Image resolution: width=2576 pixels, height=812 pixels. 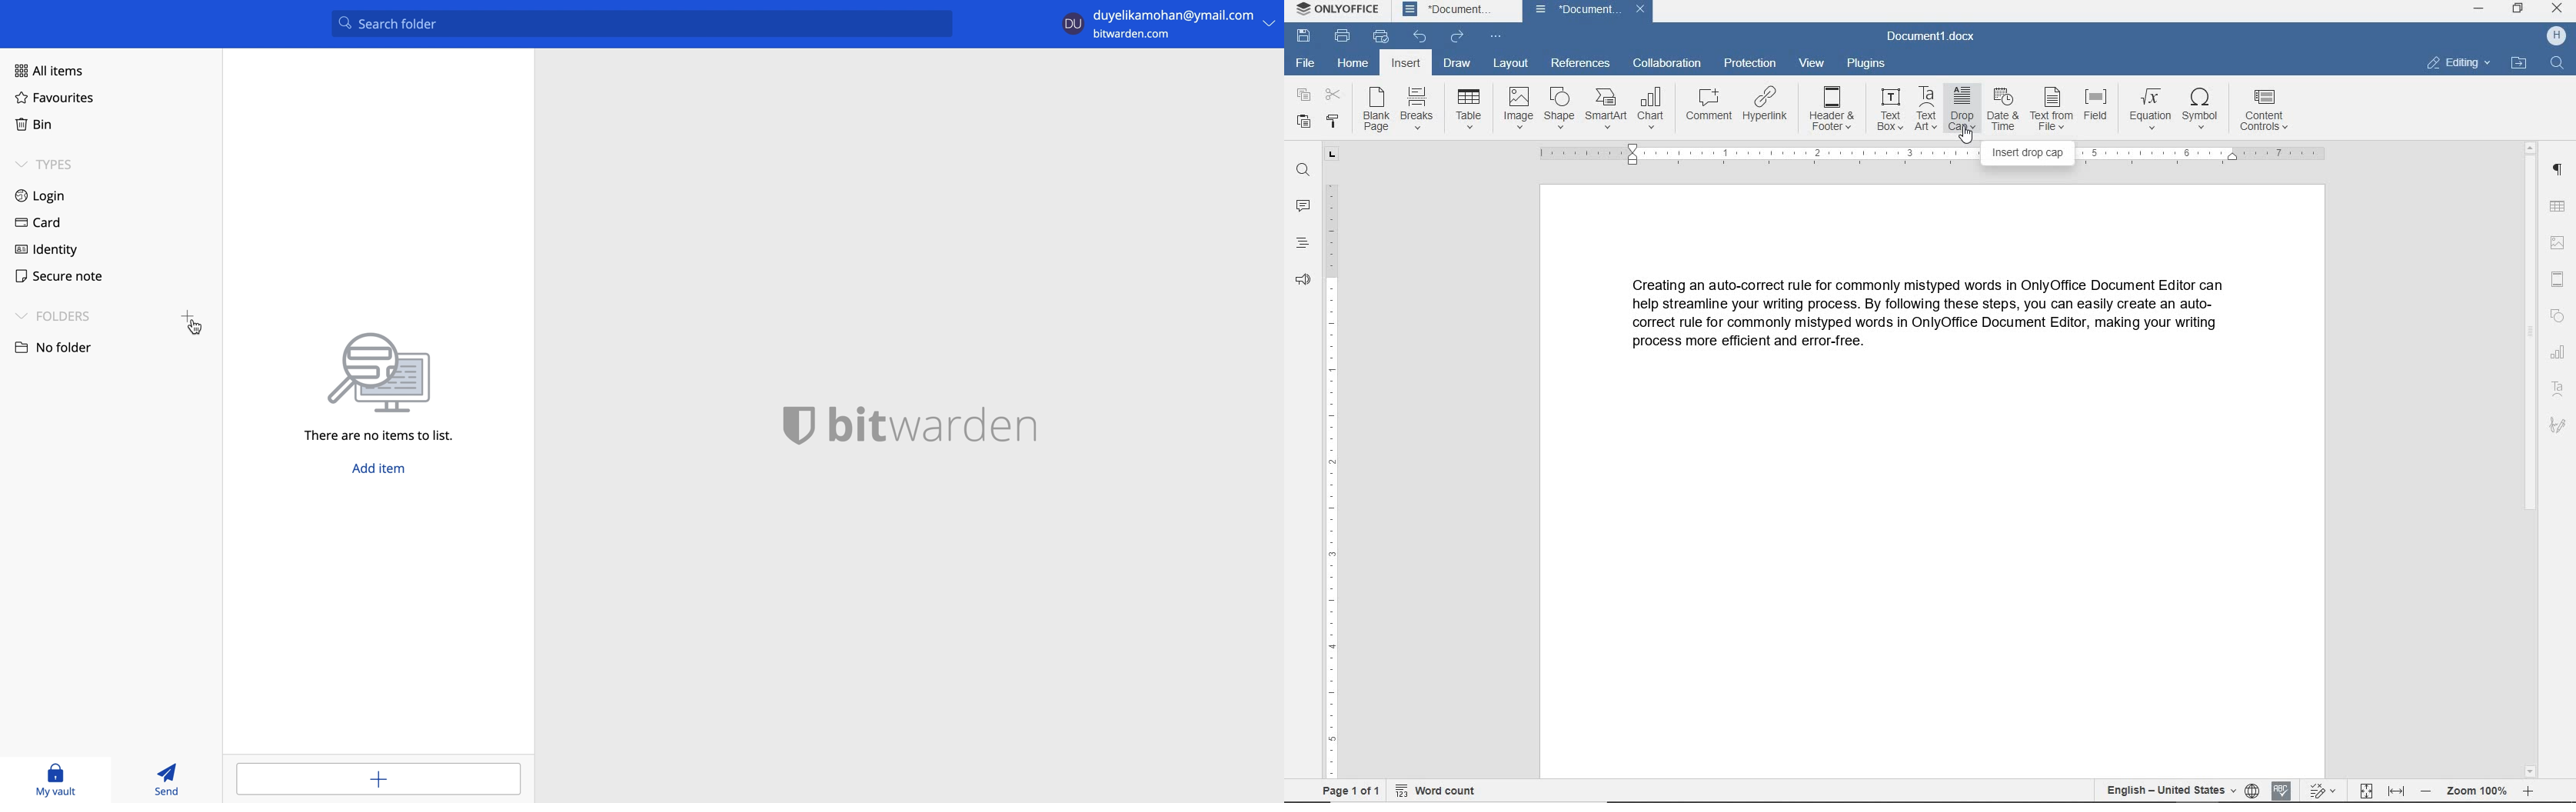 I want to click on collaboration, so click(x=1665, y=66).